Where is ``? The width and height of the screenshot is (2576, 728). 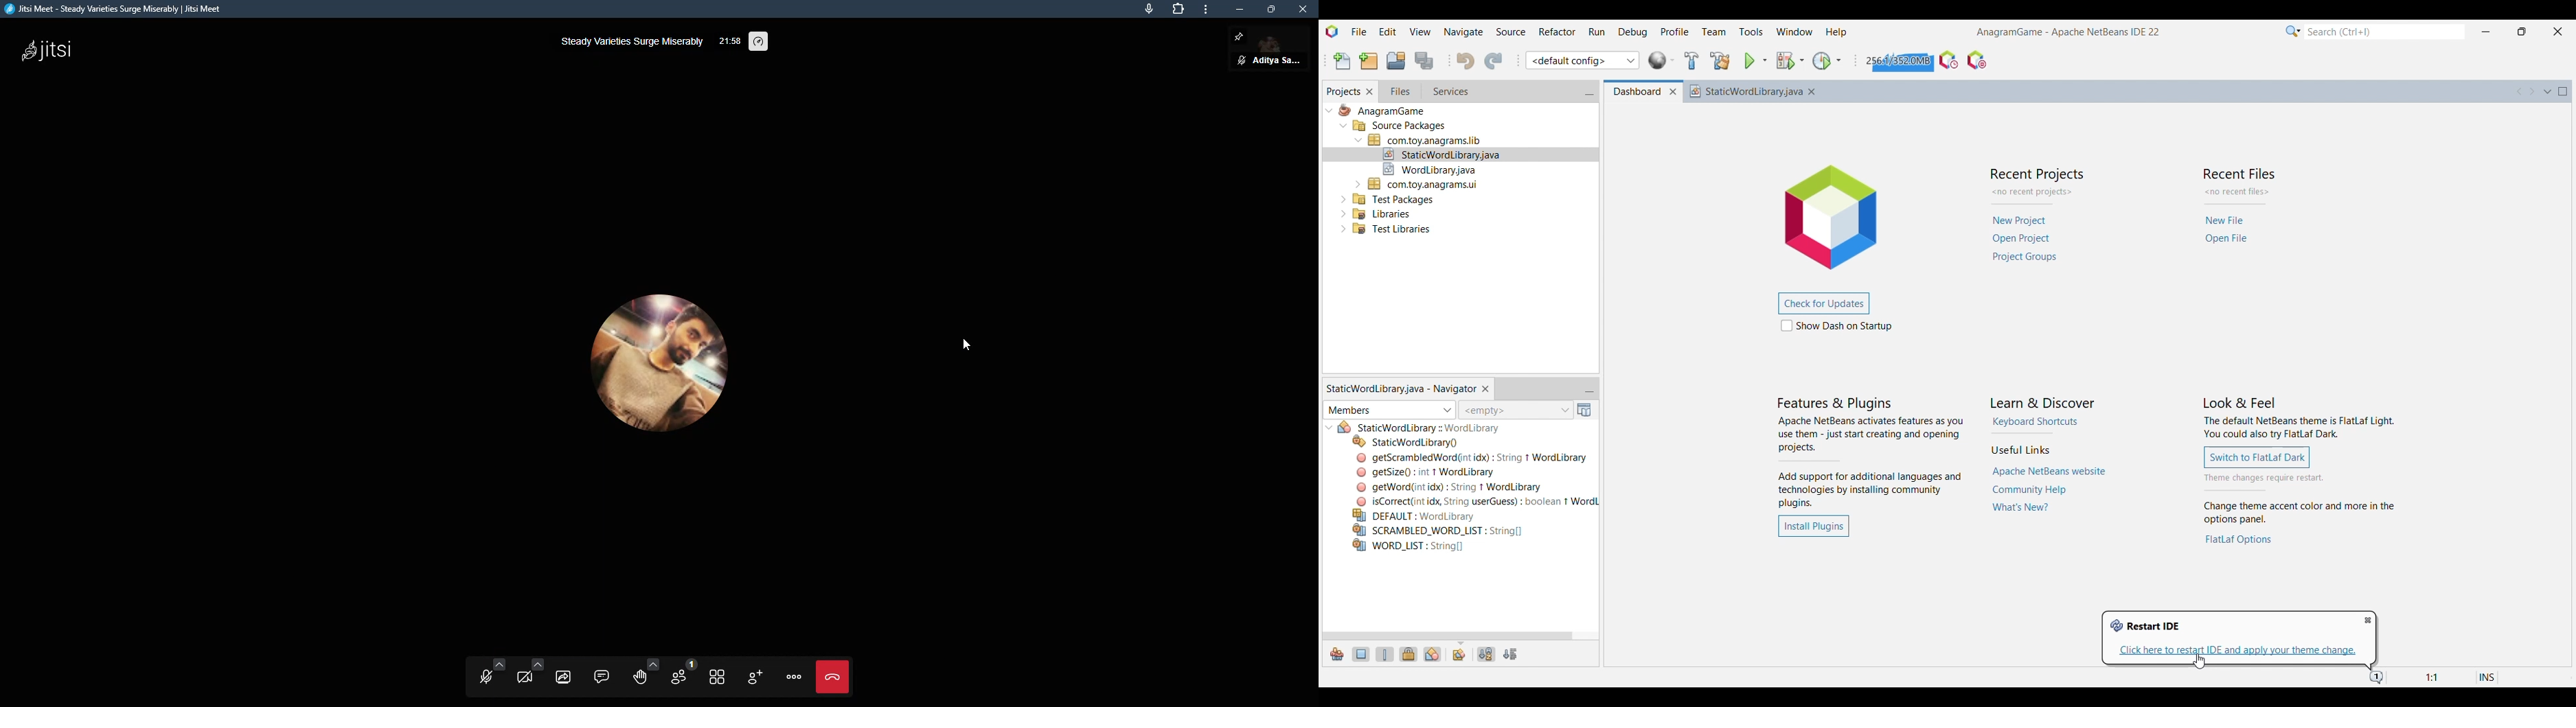
 is located at coordinates (1381, 212).